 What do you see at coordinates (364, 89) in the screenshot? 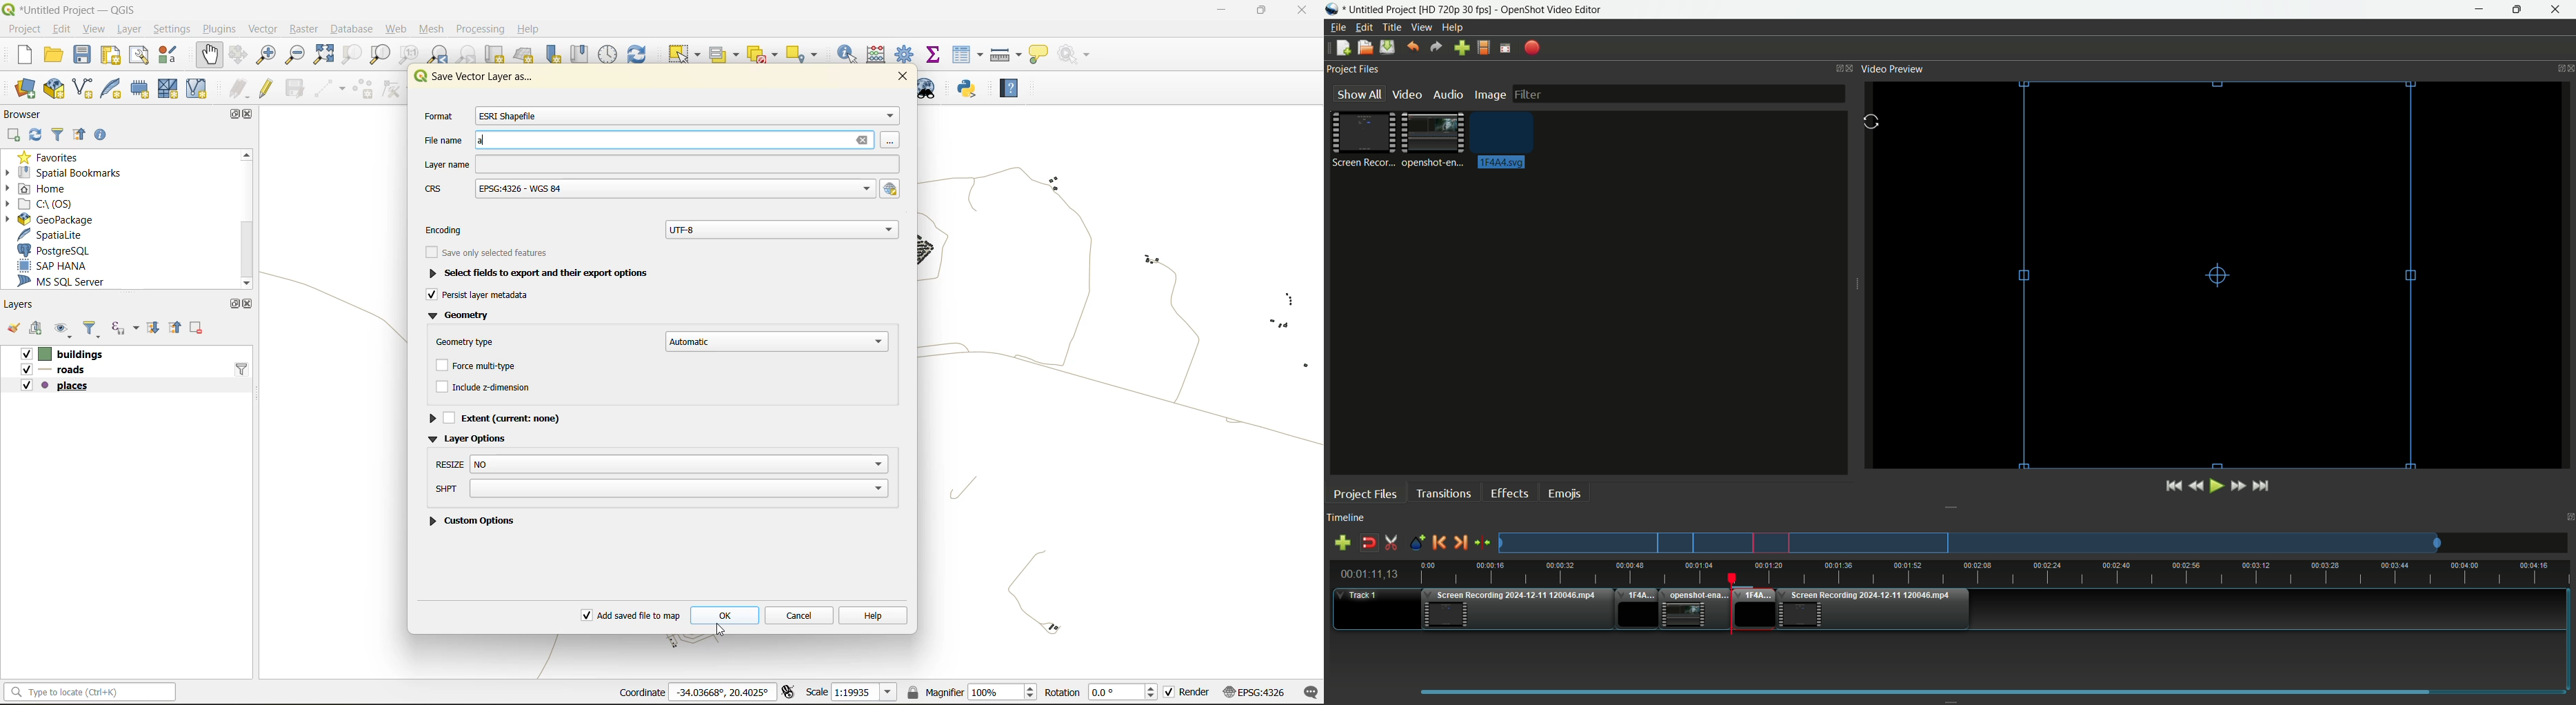
I see `add polygon` at bounding box center [364, 89].